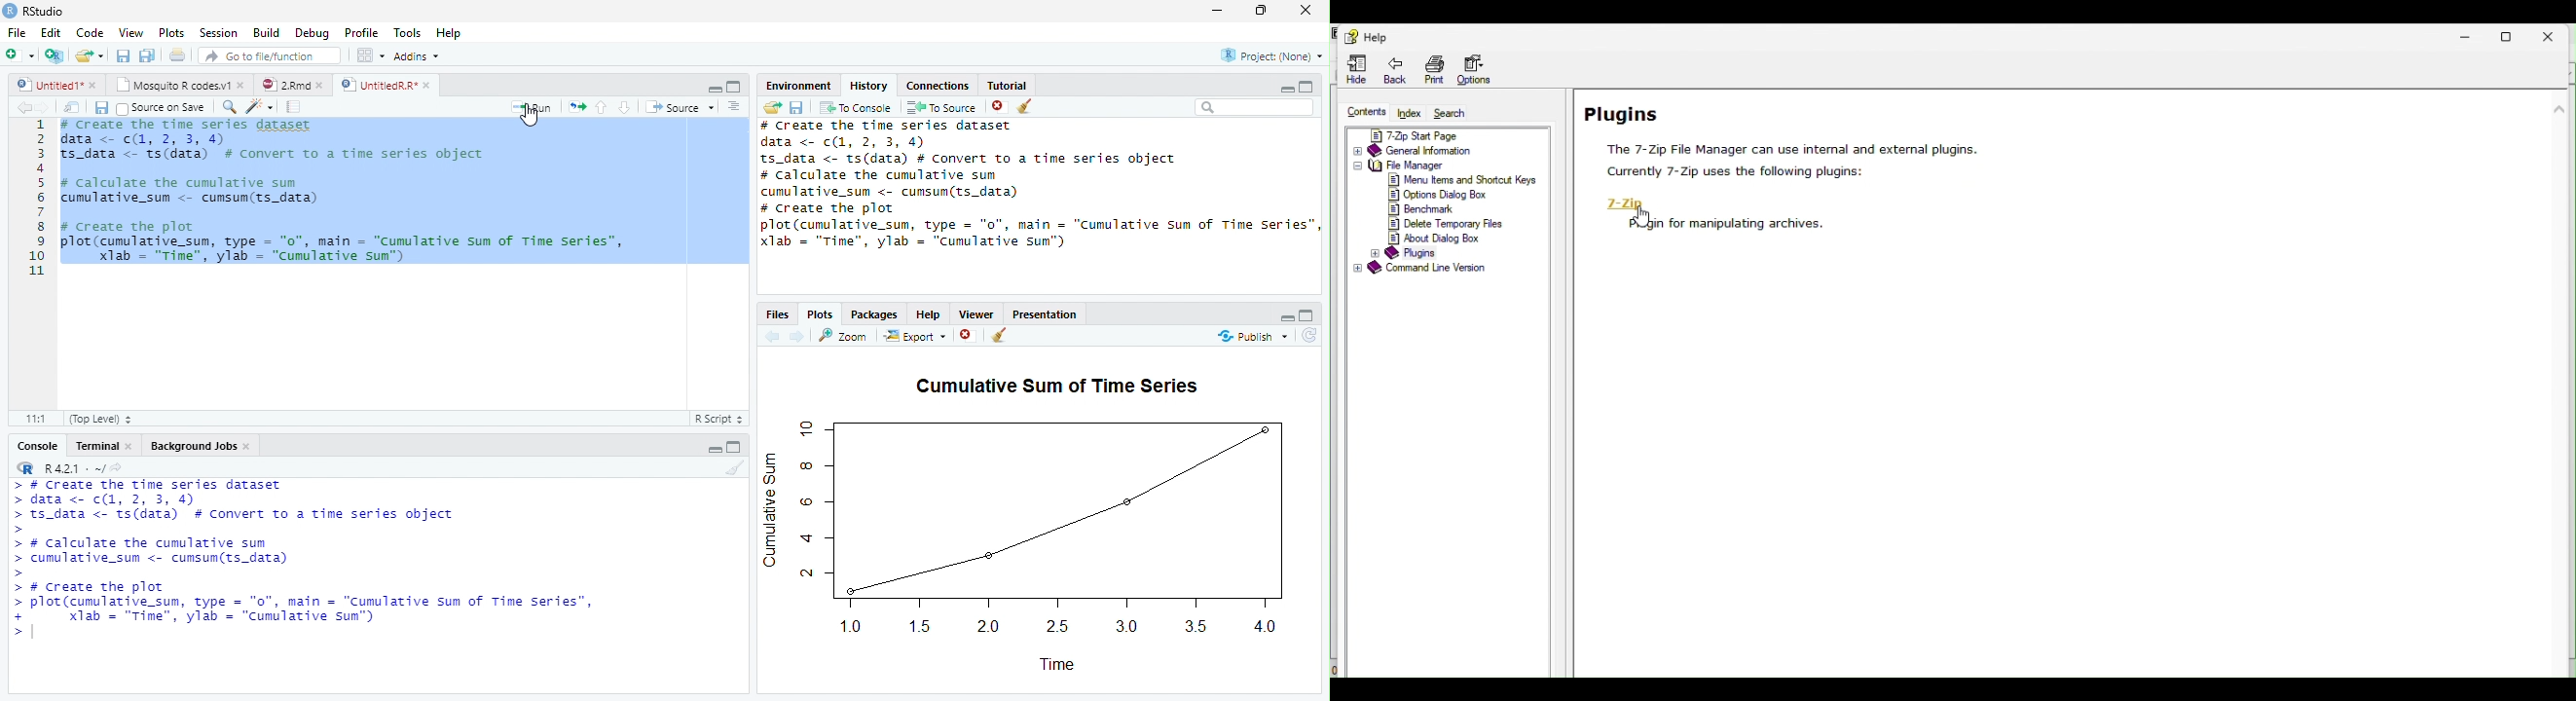 Image resolution: width=2576 pixels, height=728 pixels. I want to click on pages, so click(291, 109).